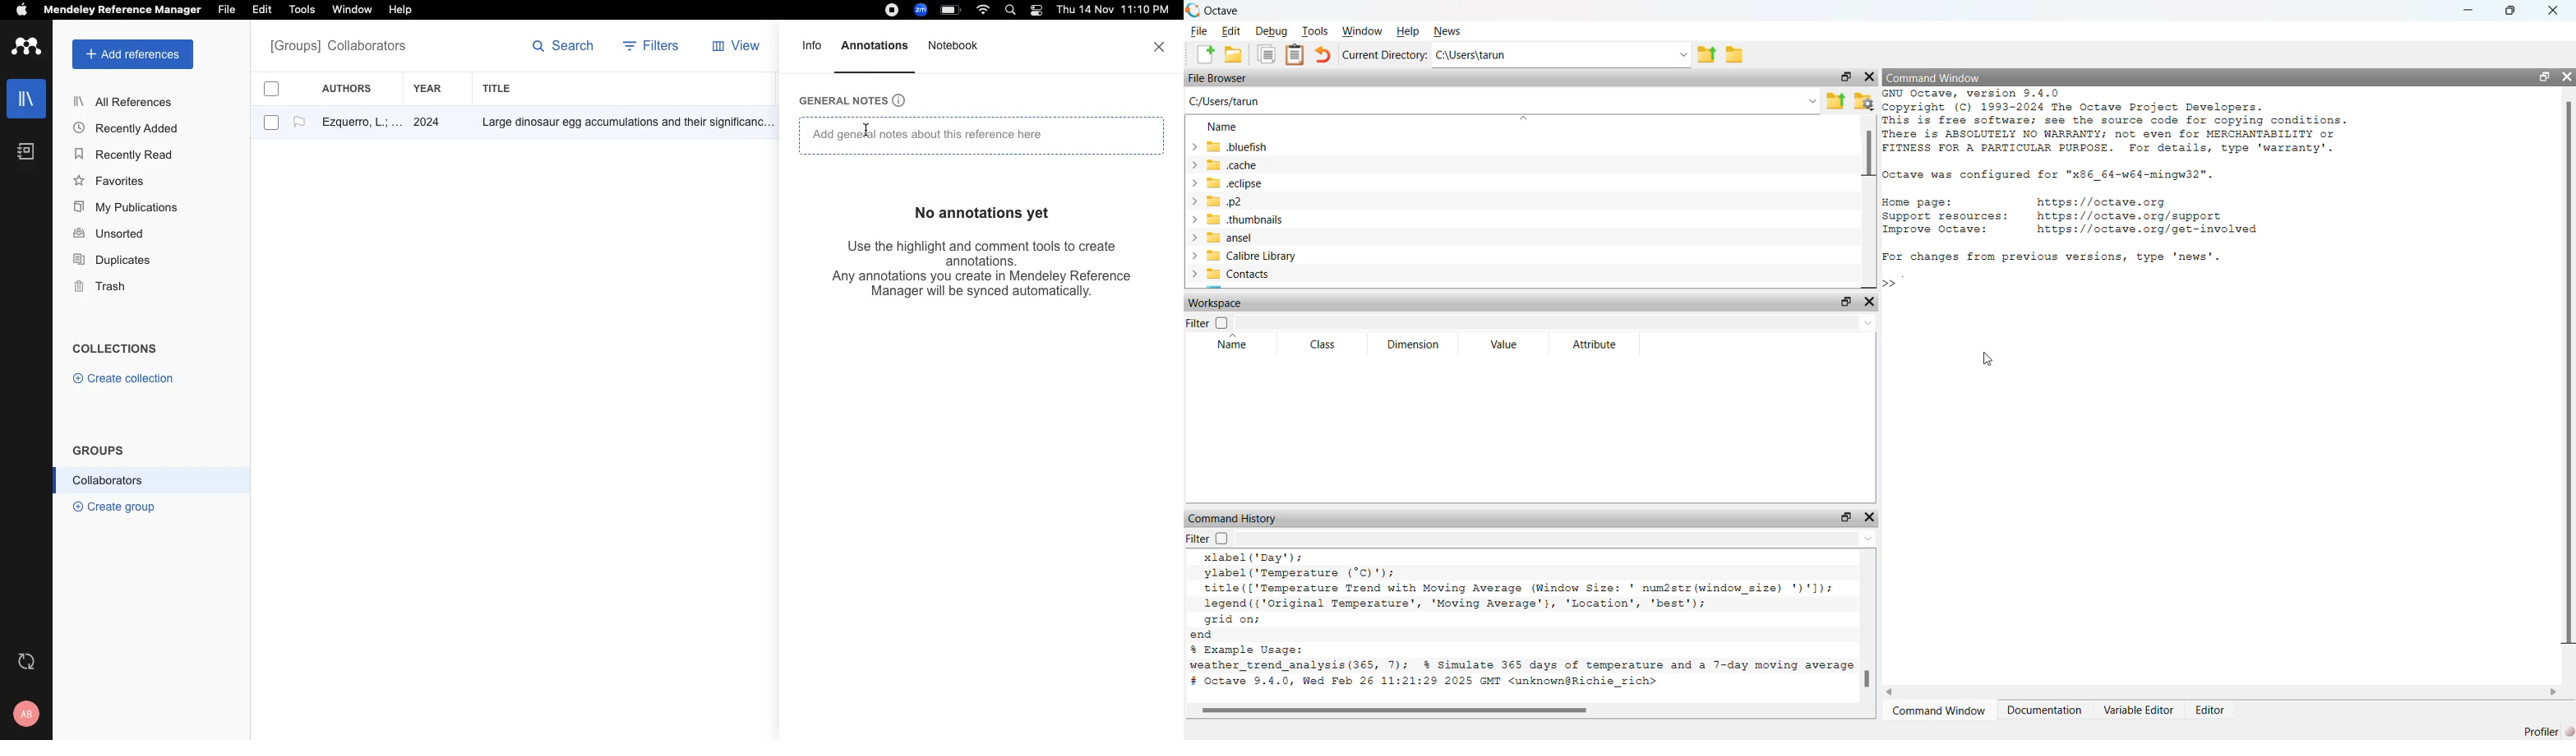  Describe the element at coordinates (1844, 76) in the screenshot. I see `maximise` at that location.